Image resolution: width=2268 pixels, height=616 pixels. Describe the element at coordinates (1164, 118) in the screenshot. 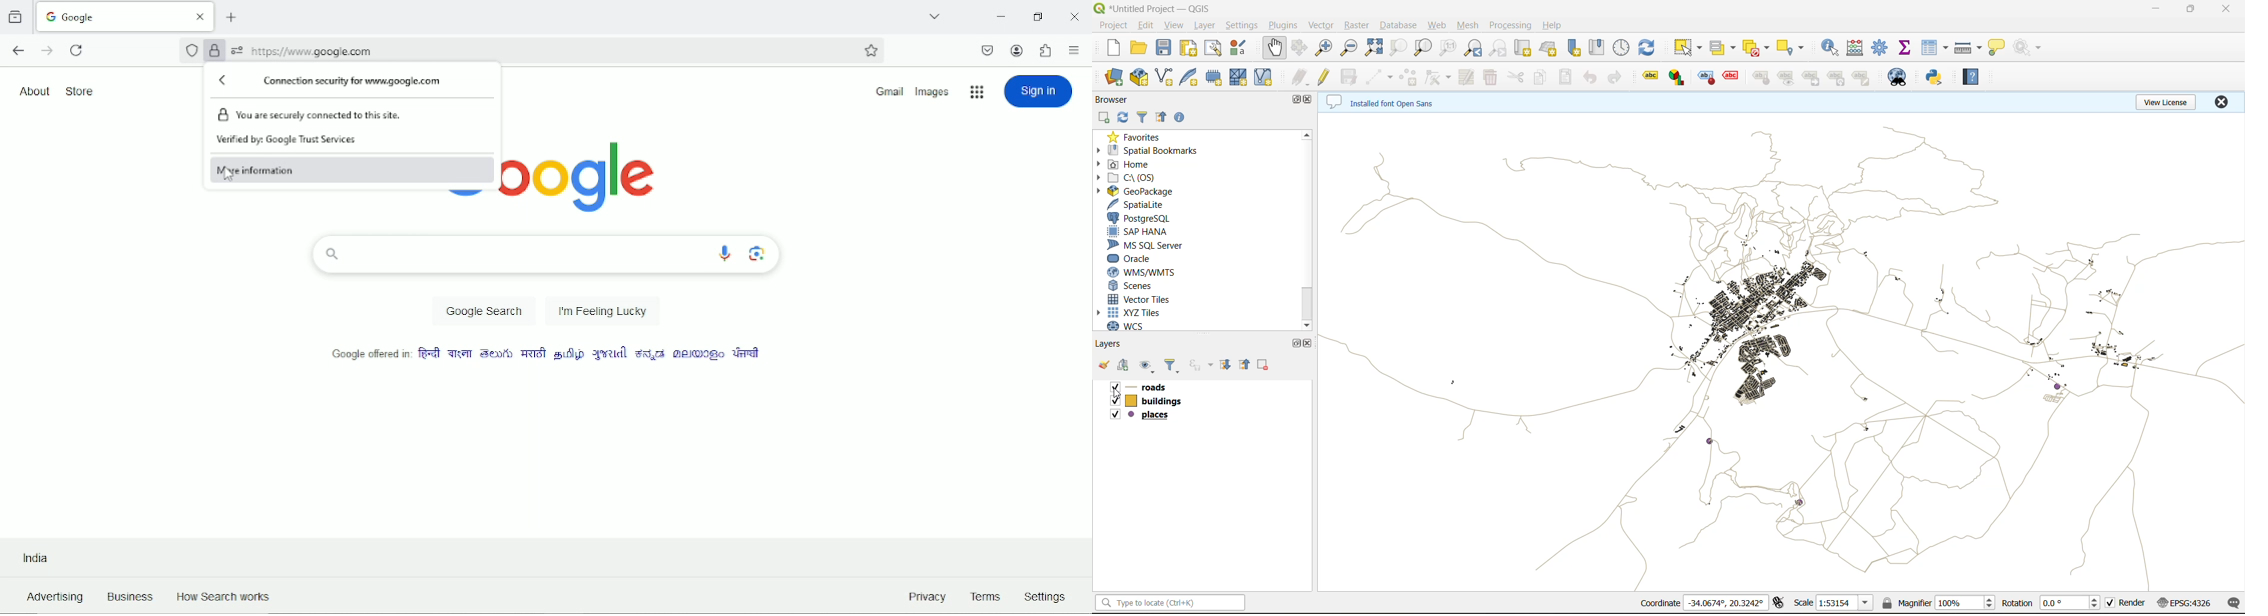

I see `collapse all` at that location.